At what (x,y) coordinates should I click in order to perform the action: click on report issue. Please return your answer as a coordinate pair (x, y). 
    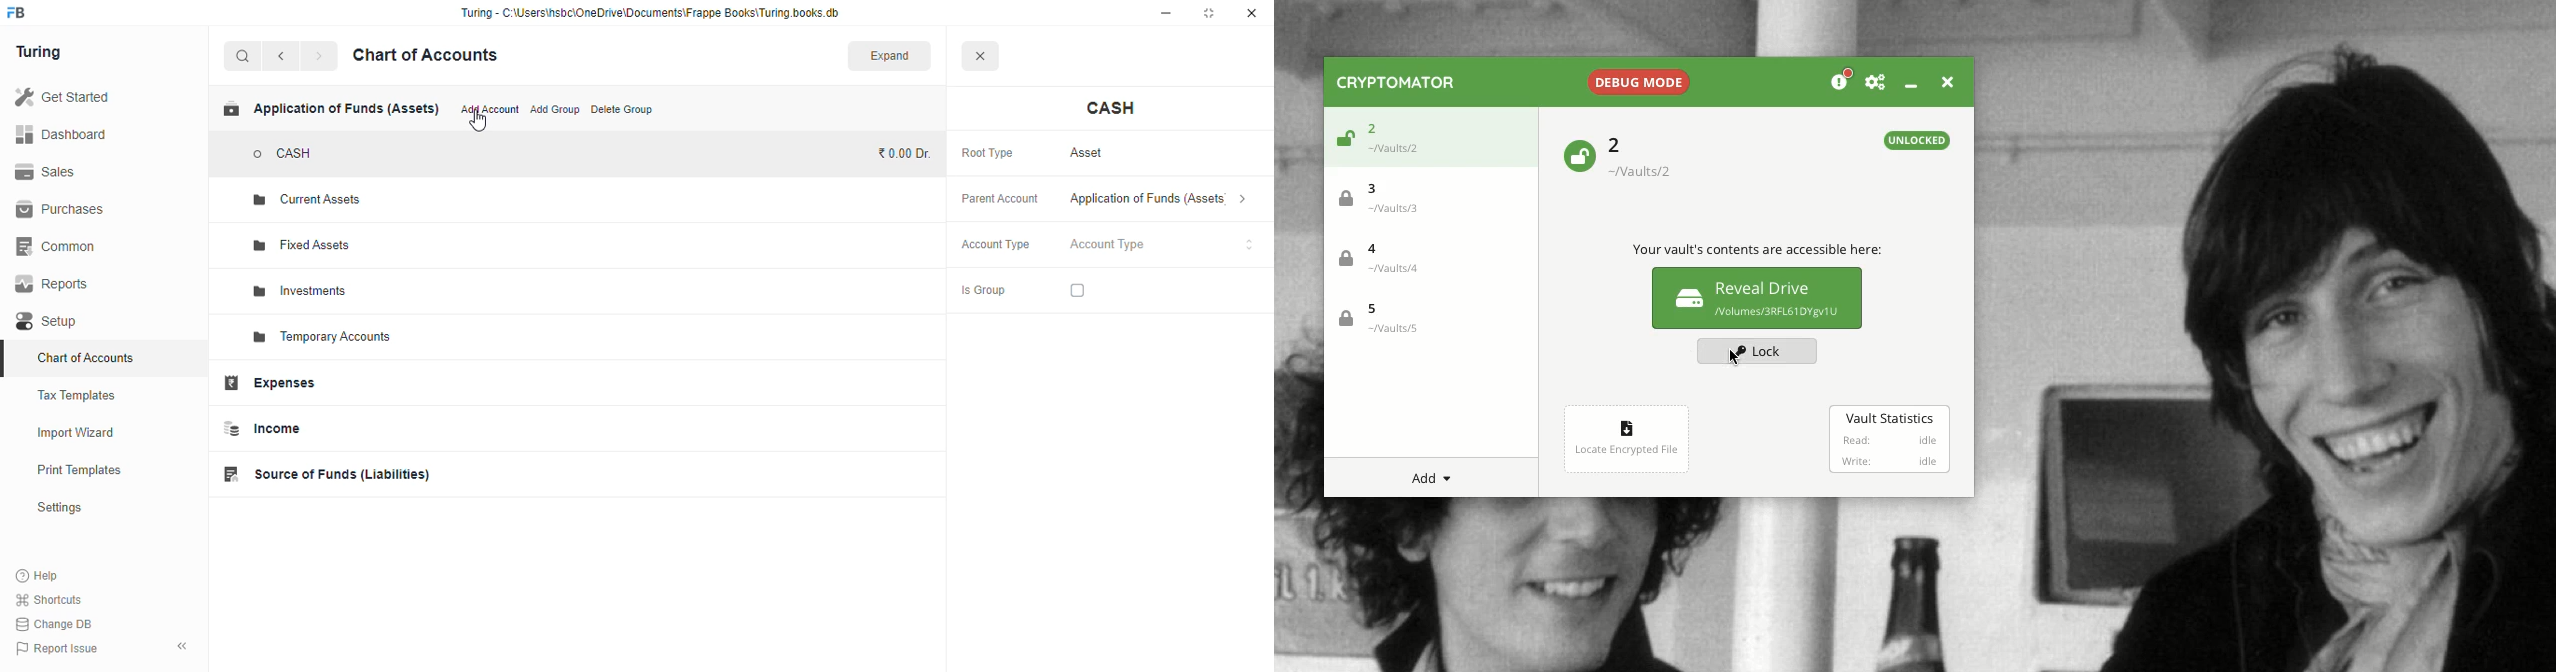
    Looking at the image, I should click on (56, 648).